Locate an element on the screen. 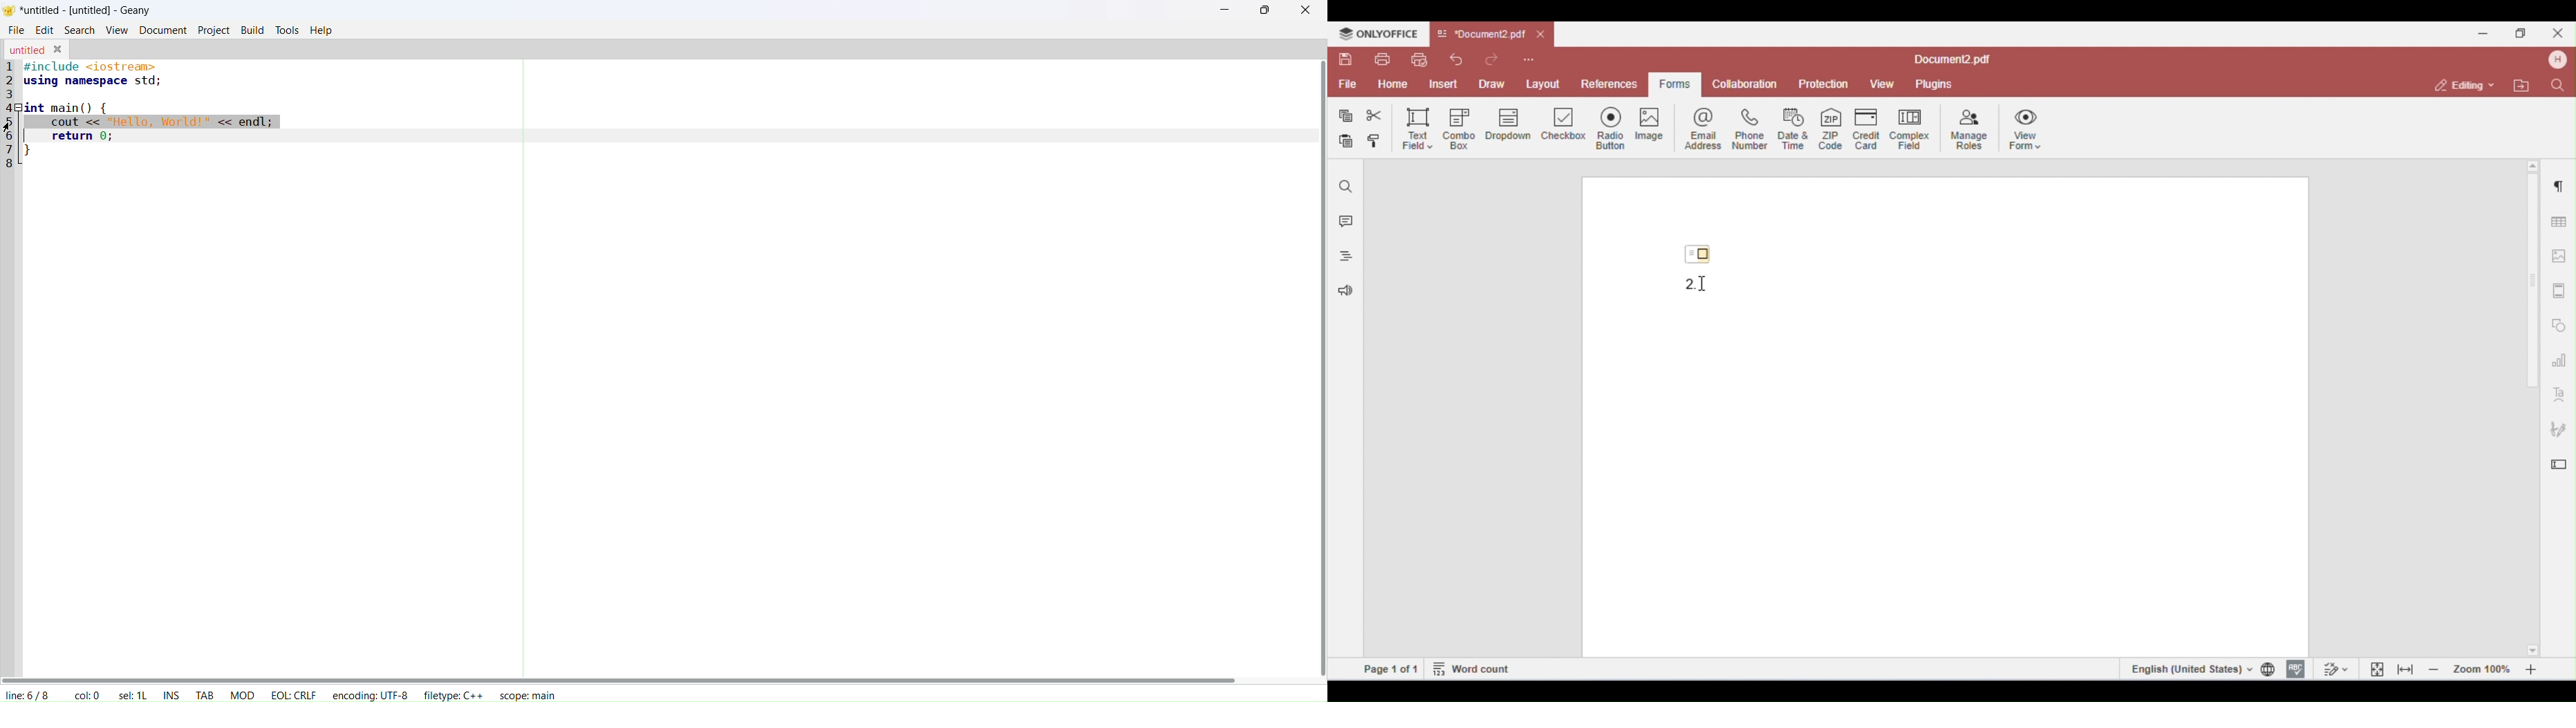  help is located at coordinates (323, 30).